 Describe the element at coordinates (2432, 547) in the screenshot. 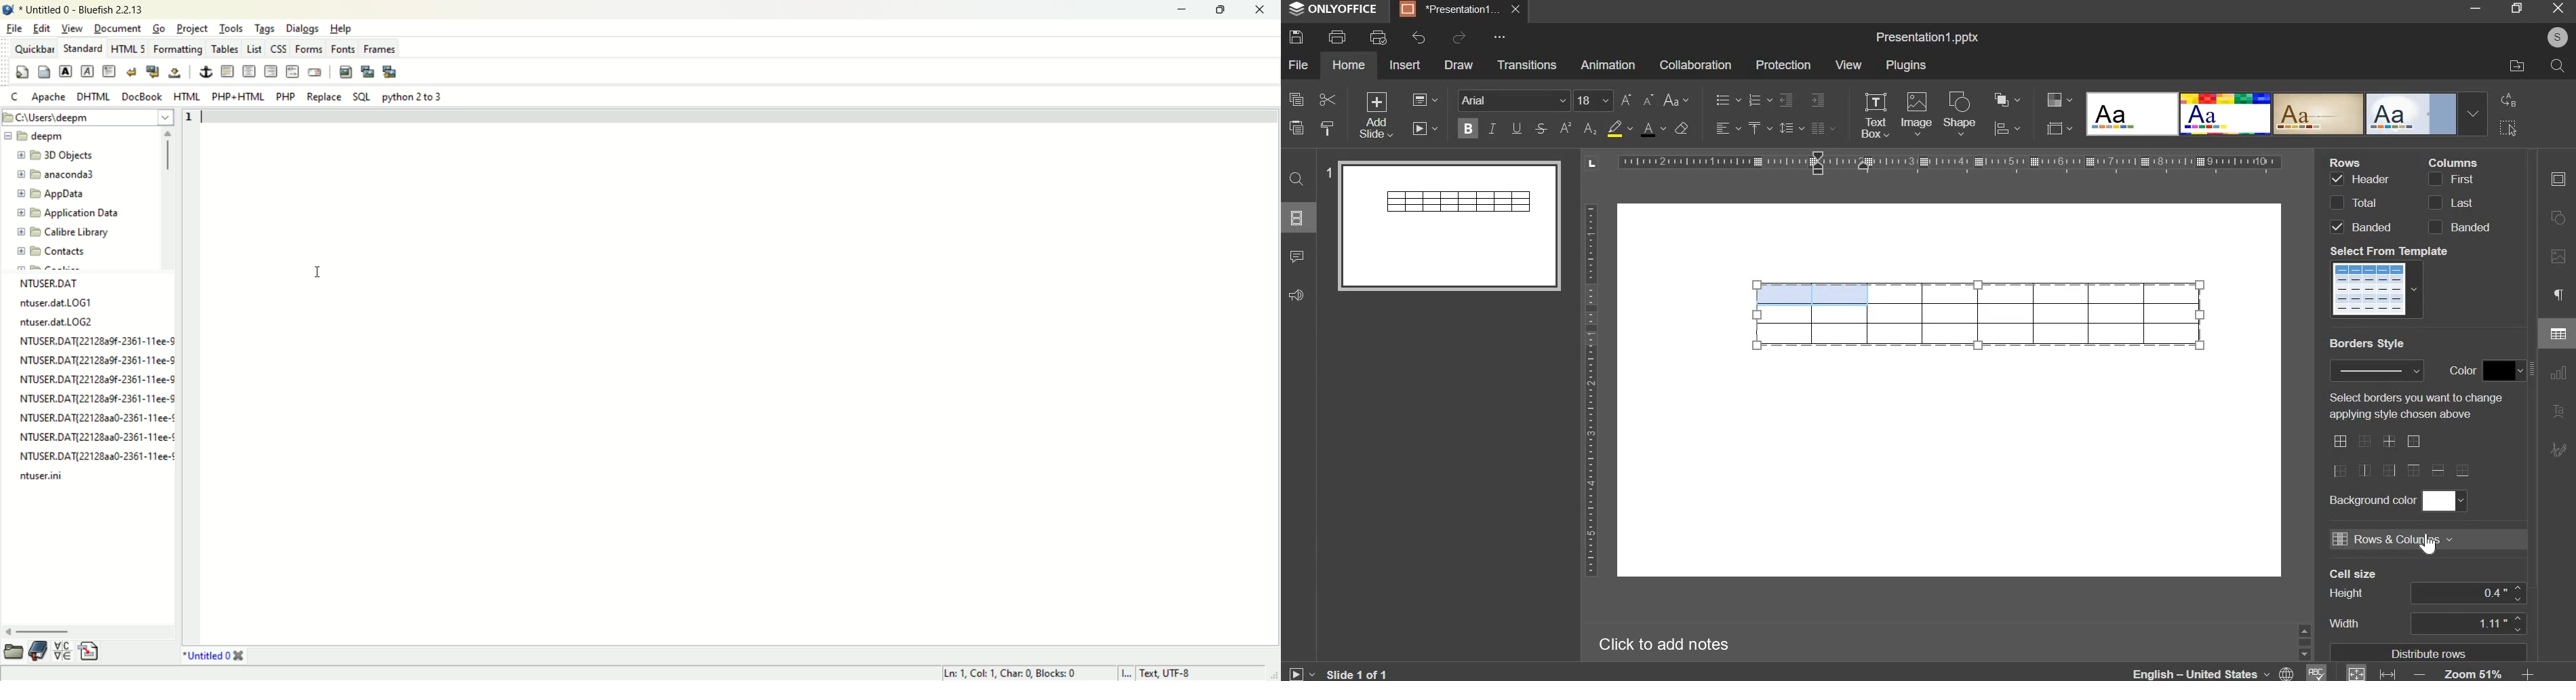

I see `Cursor` at that location.